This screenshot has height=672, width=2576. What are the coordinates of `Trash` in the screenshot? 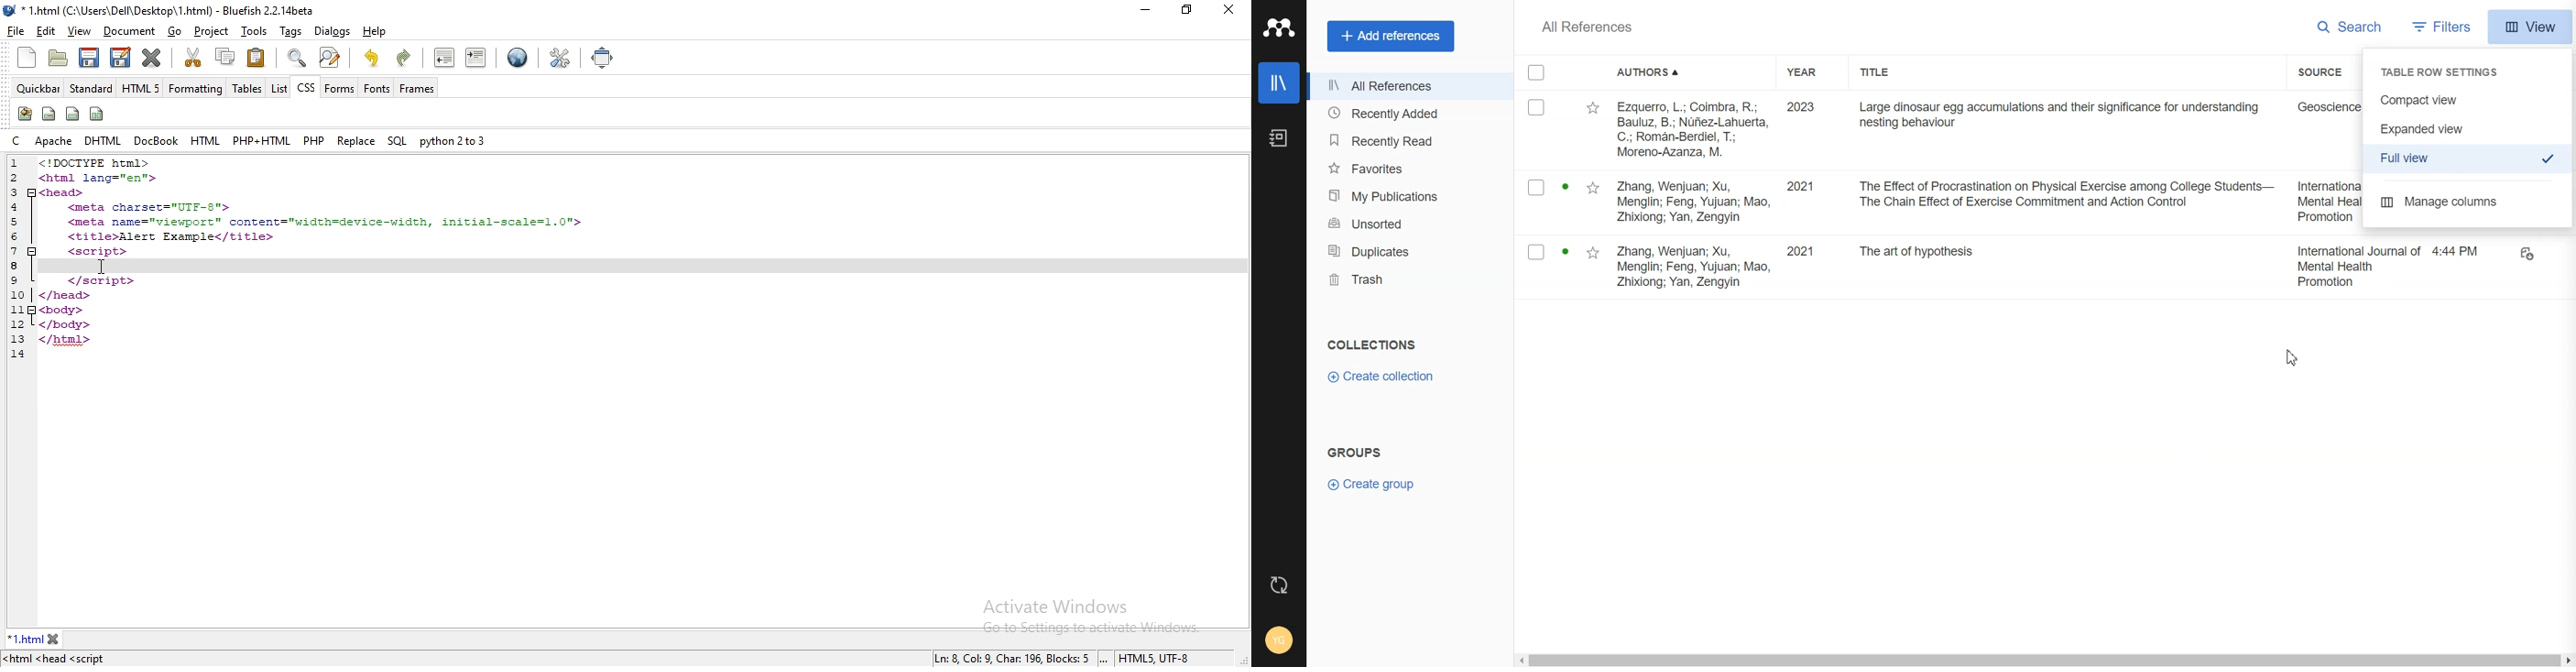 It's located at (1398, 280).